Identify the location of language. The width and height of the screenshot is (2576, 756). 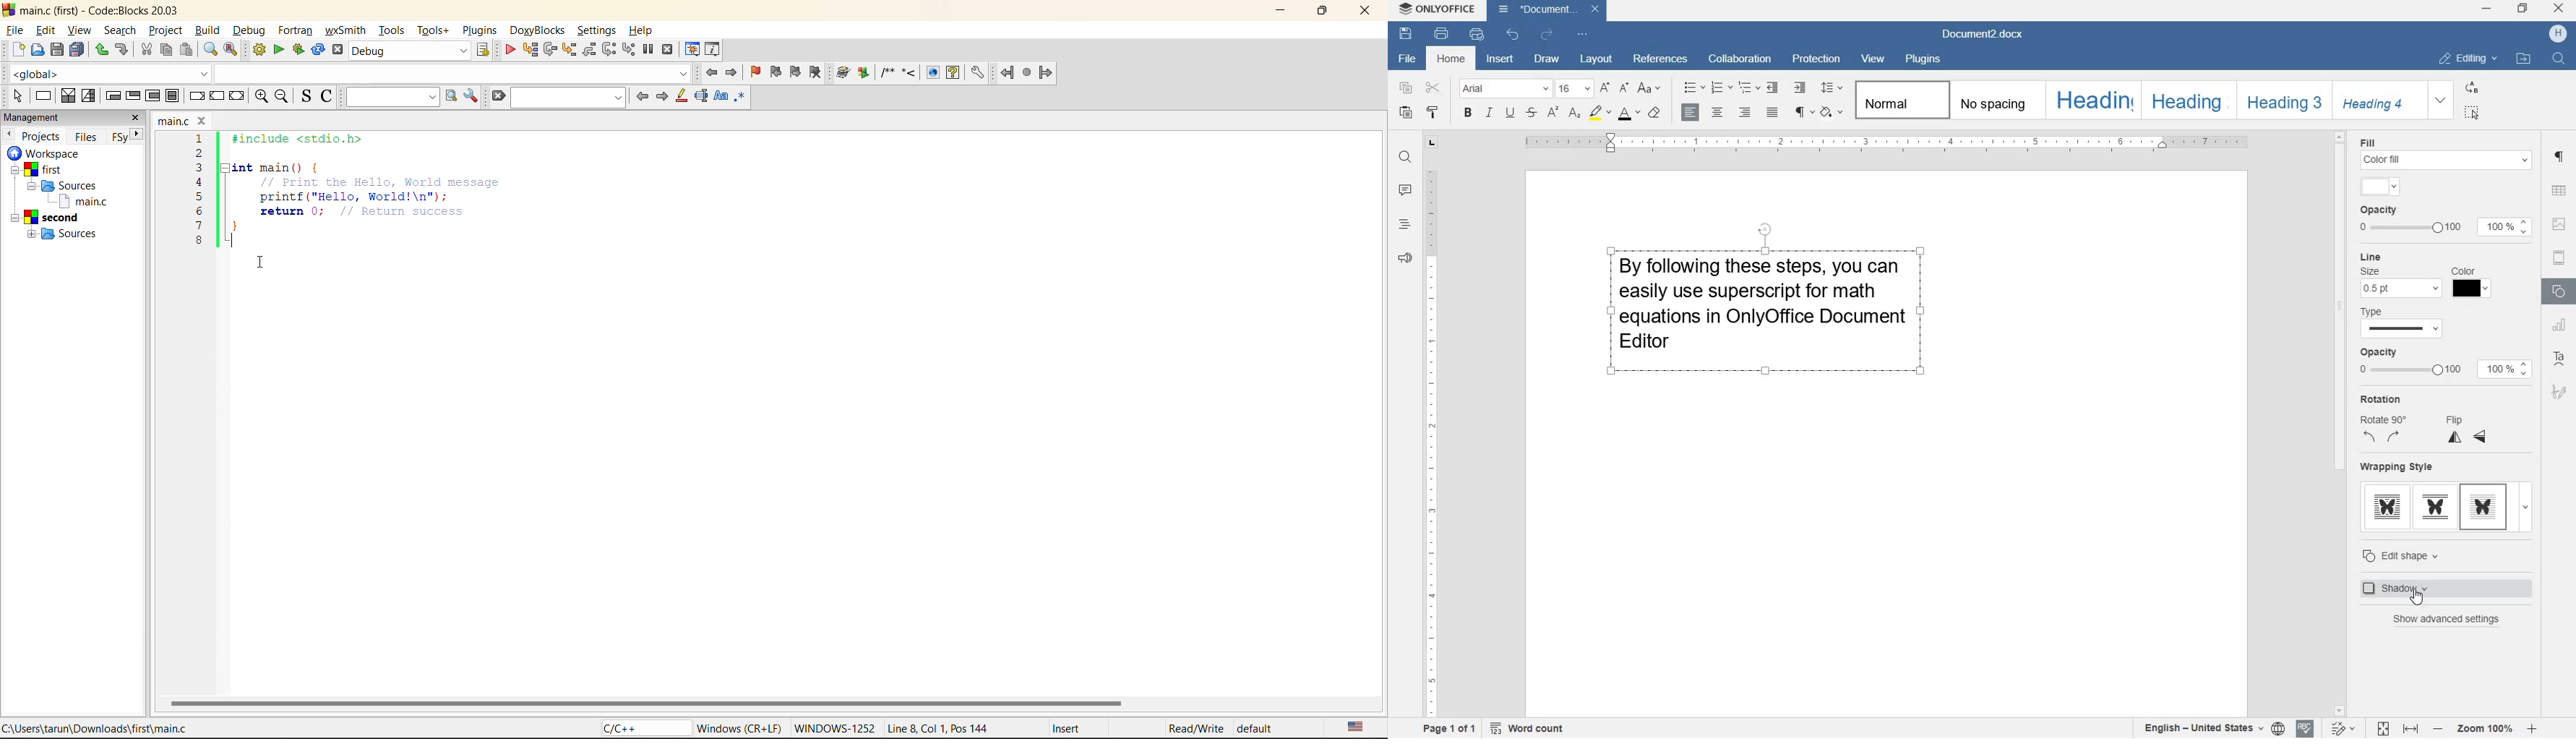
(643, 729).